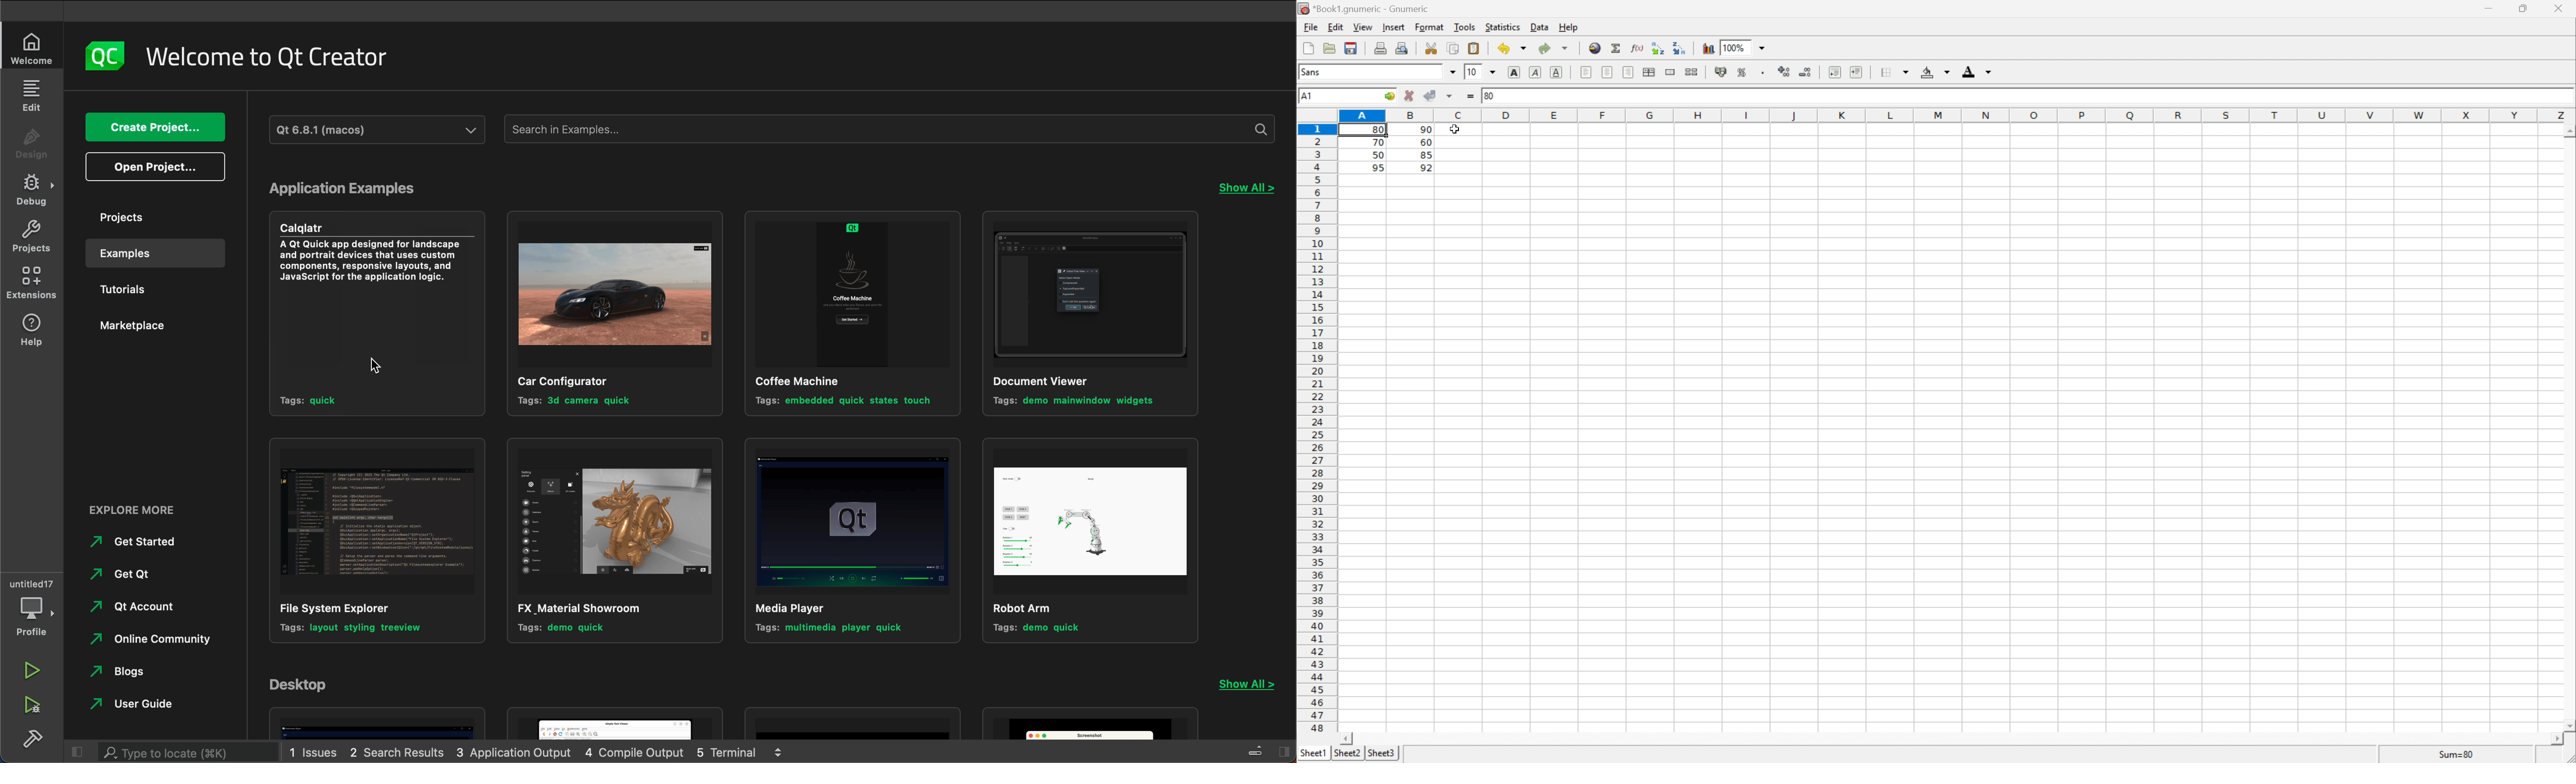  Describe the element at coordinates (371, 318) in the screenshot. I see `calqlatr` at that location.